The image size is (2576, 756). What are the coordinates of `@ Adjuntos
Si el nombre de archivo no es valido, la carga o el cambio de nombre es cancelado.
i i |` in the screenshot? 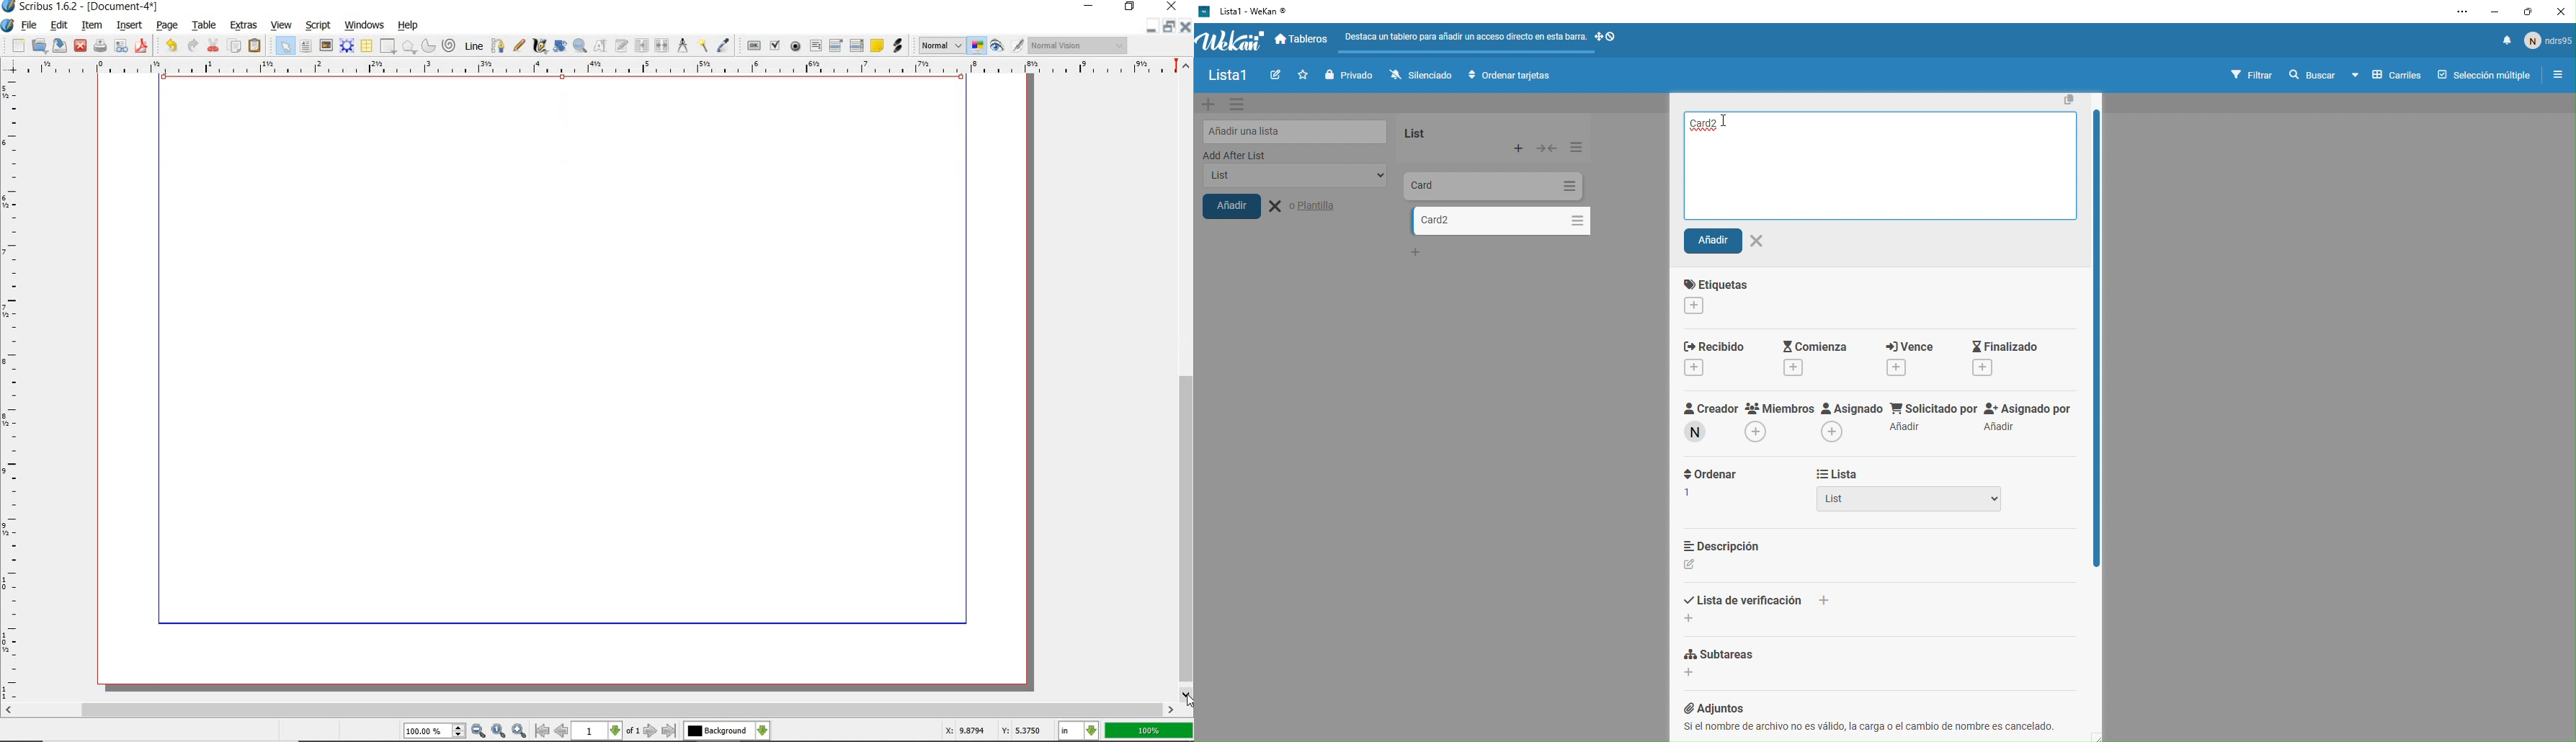 It's located at (1889, 712).